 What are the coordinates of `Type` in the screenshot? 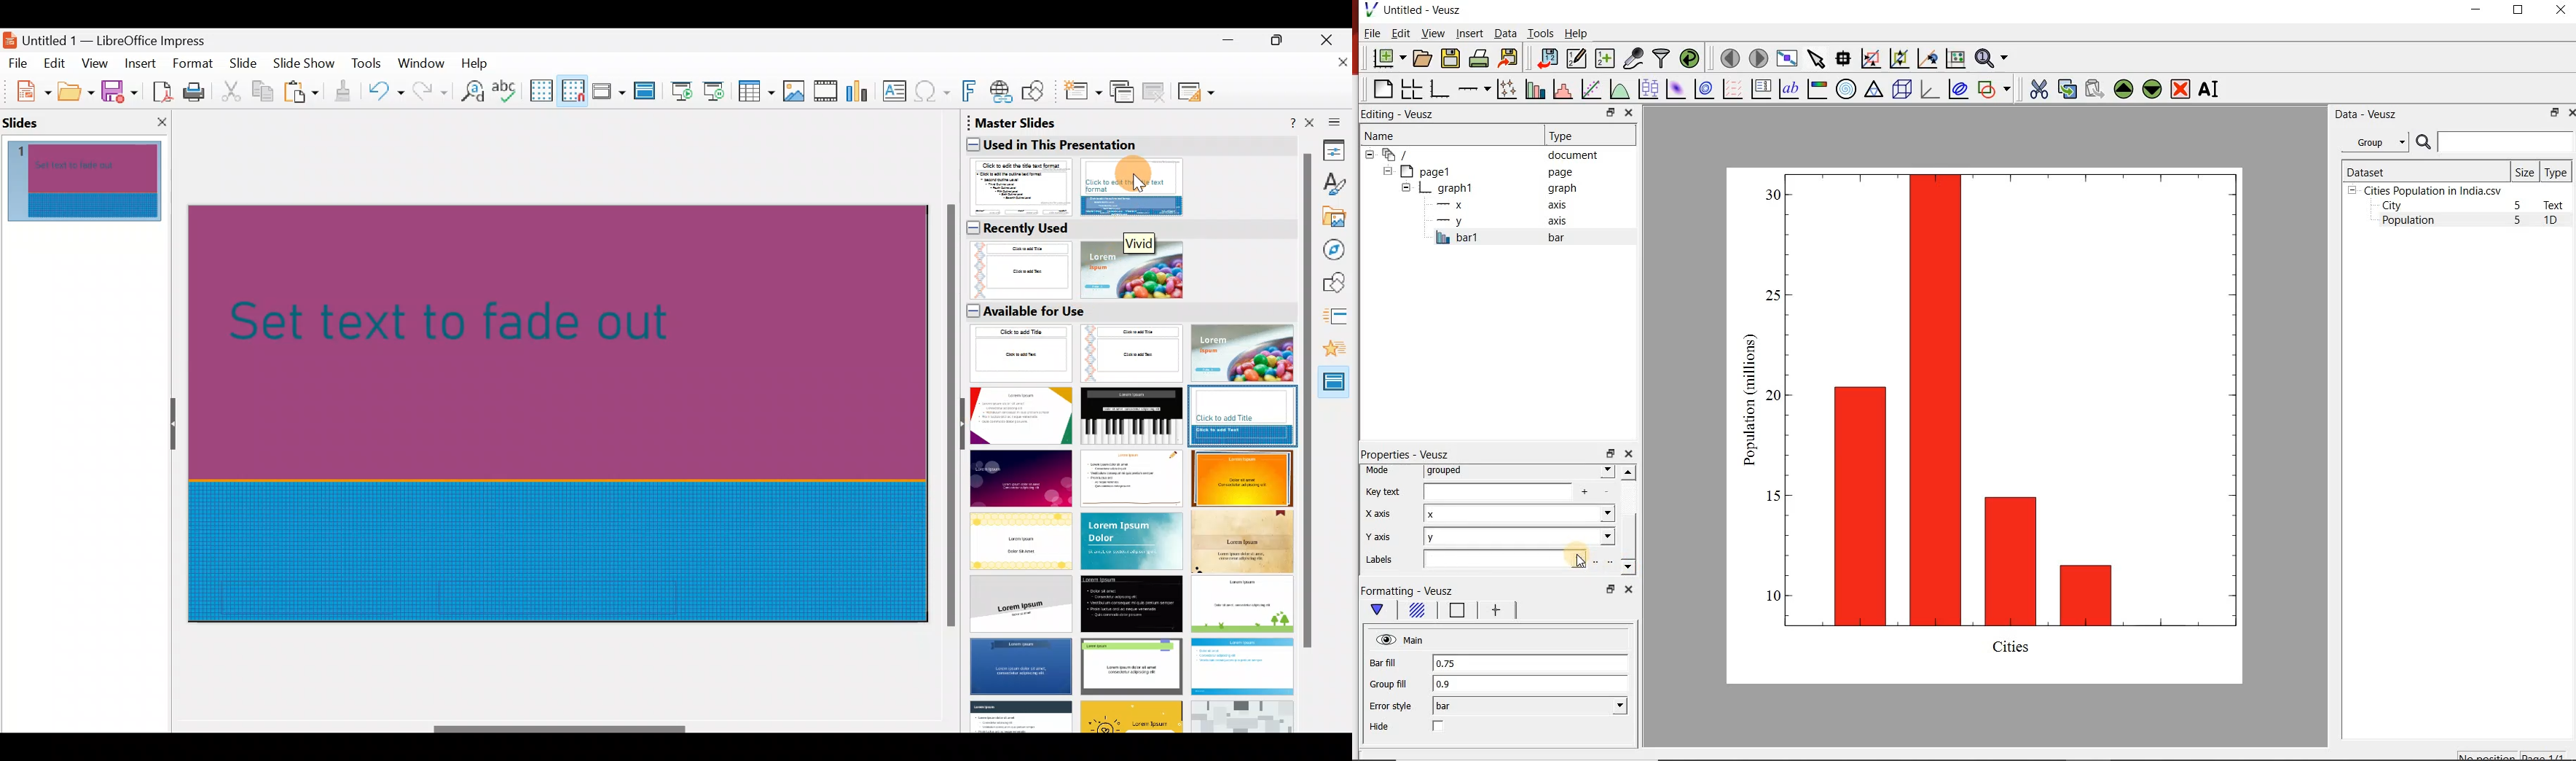 It's located at (2557, 171).